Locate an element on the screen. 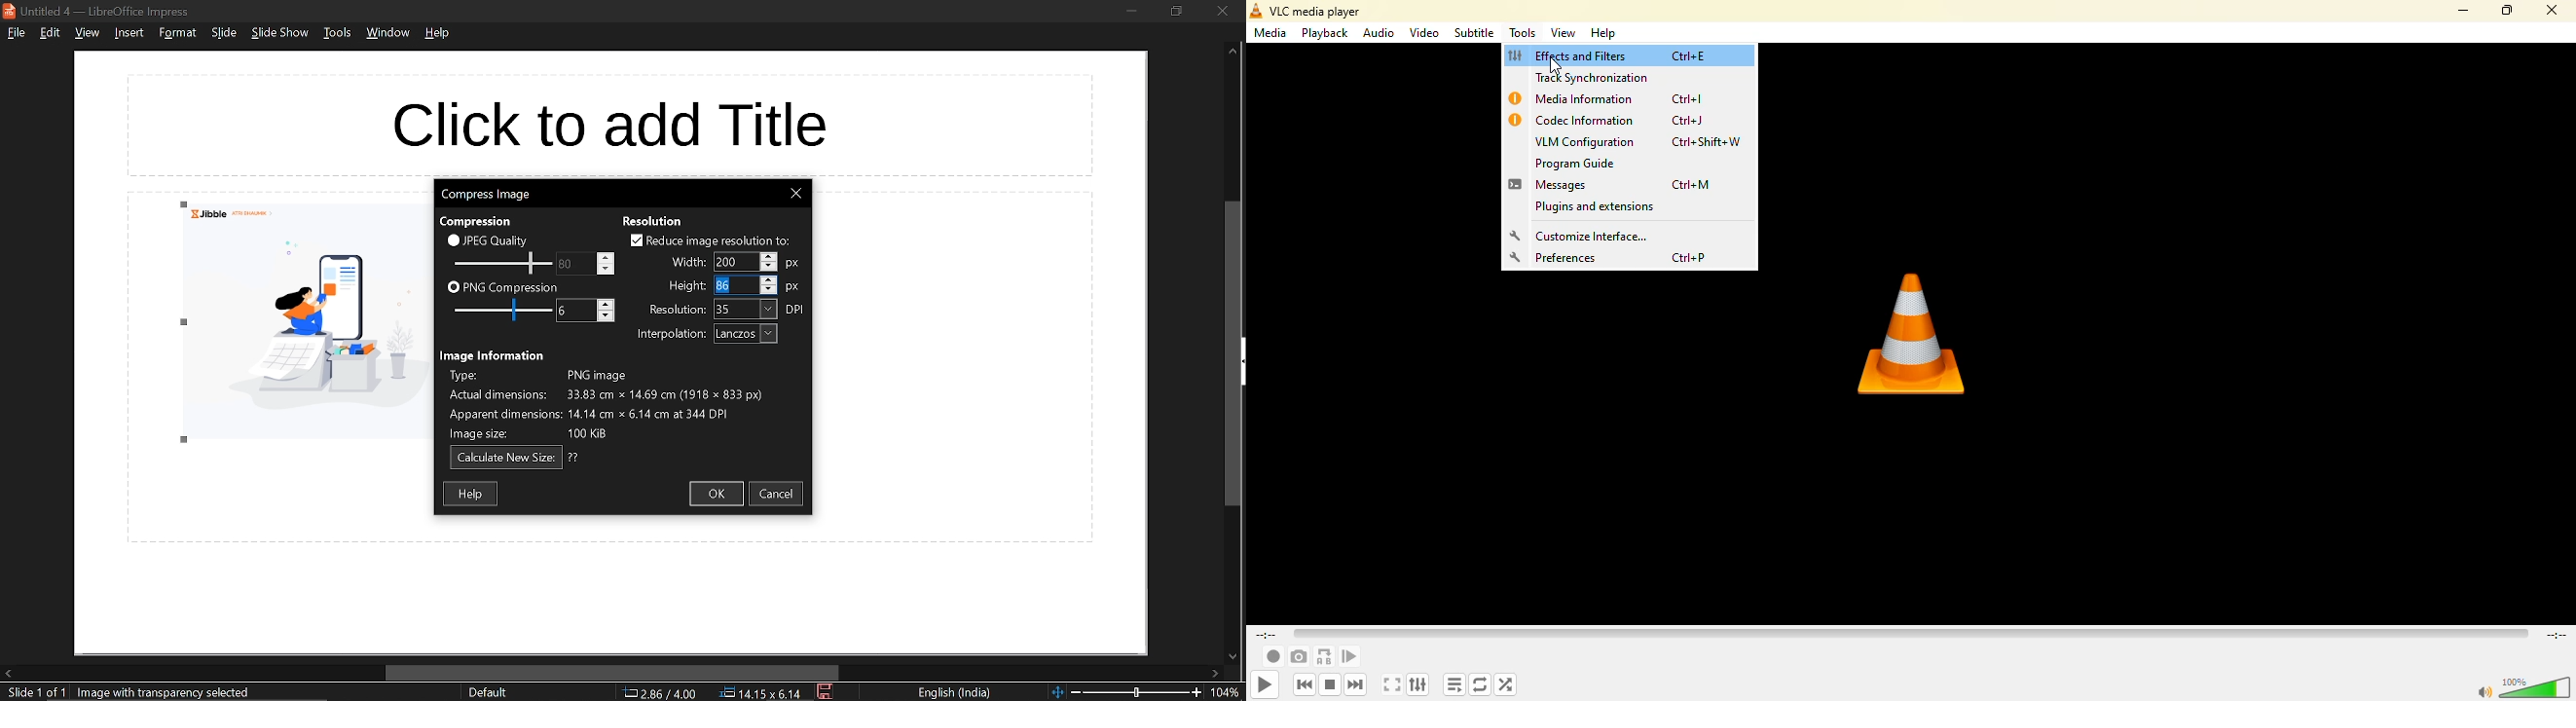 The height and width of the screenshot is (728, 2576). ctrl+m is located at coordinates (1695, 186).